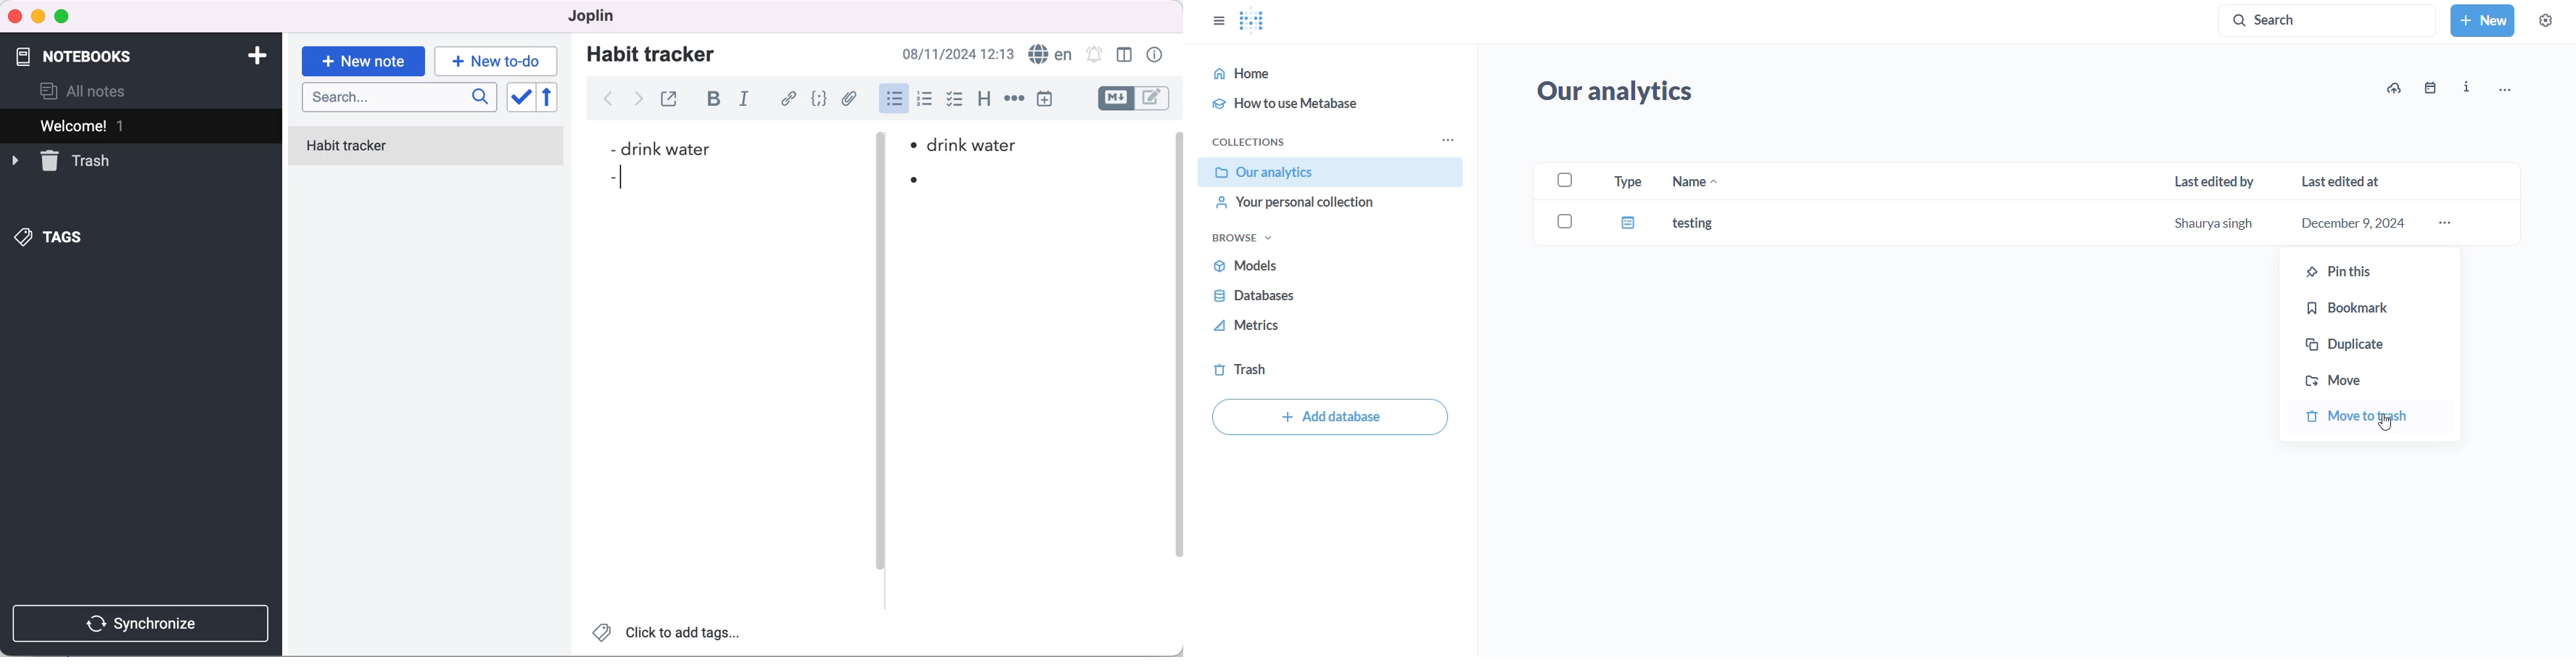 The width and height of the screenshot is (2576, 672). Describe the element at coordinates (747, 101) in the screenshot. I see `italic` at that location.